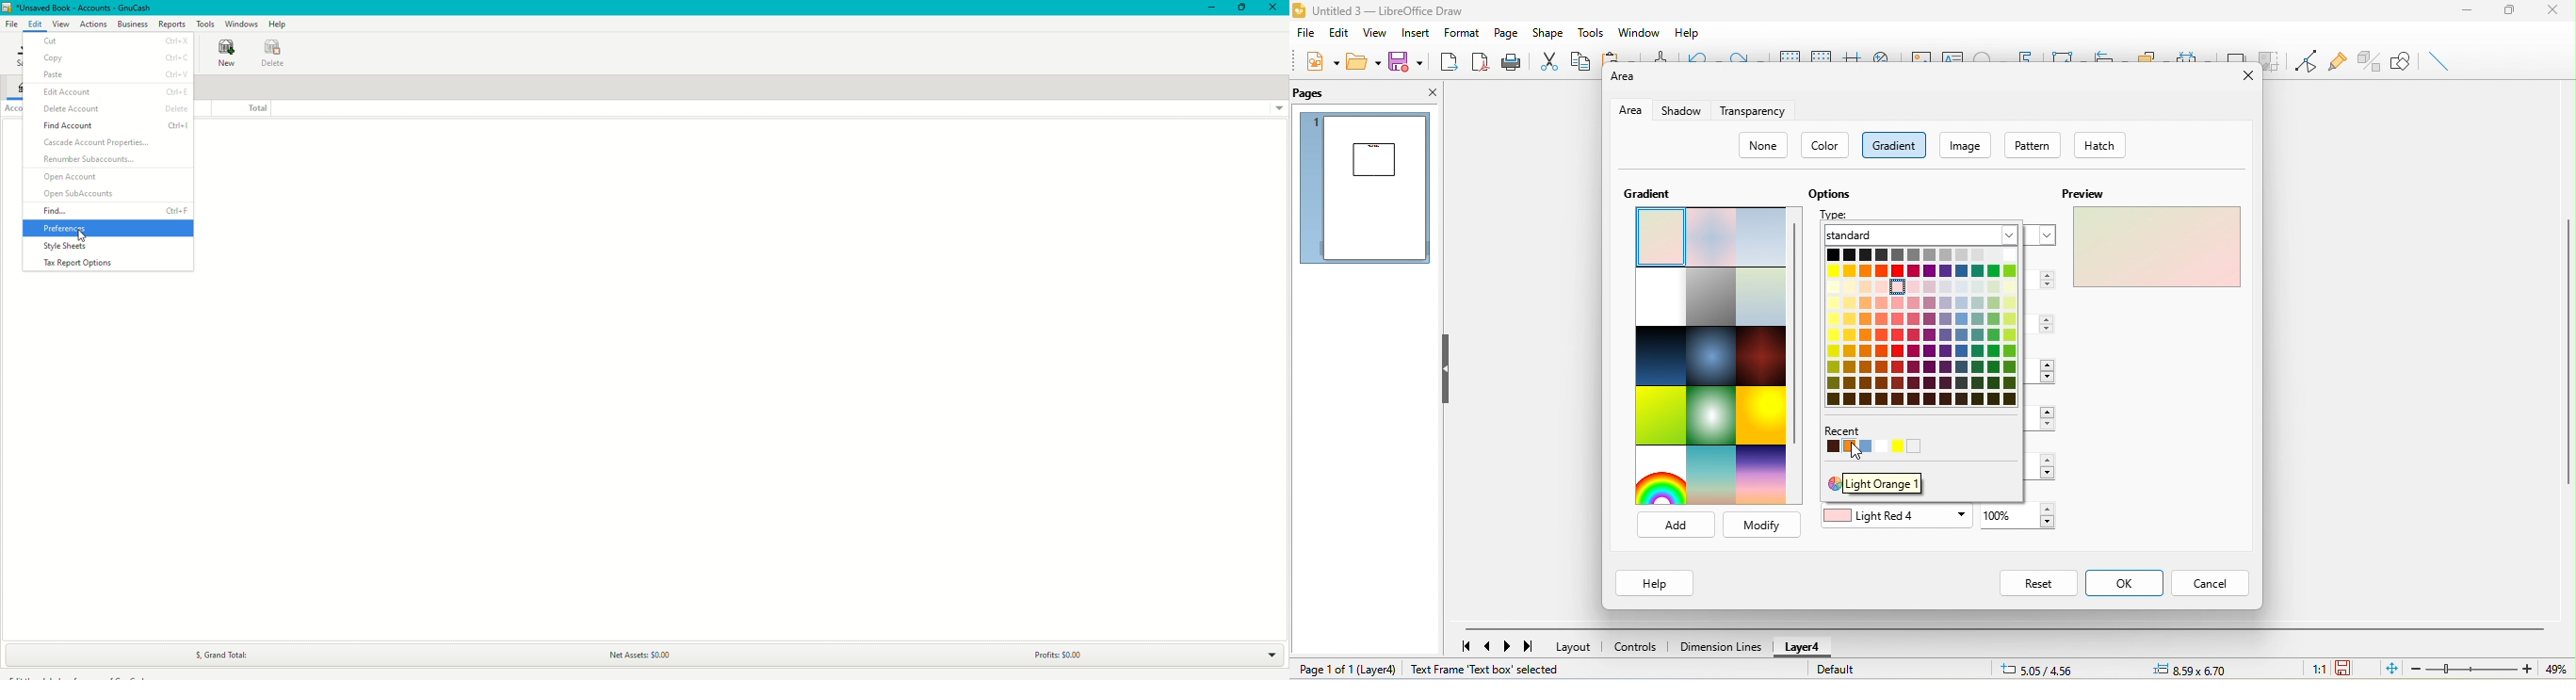  I want to click on Drop Down, so click(1263, 654).